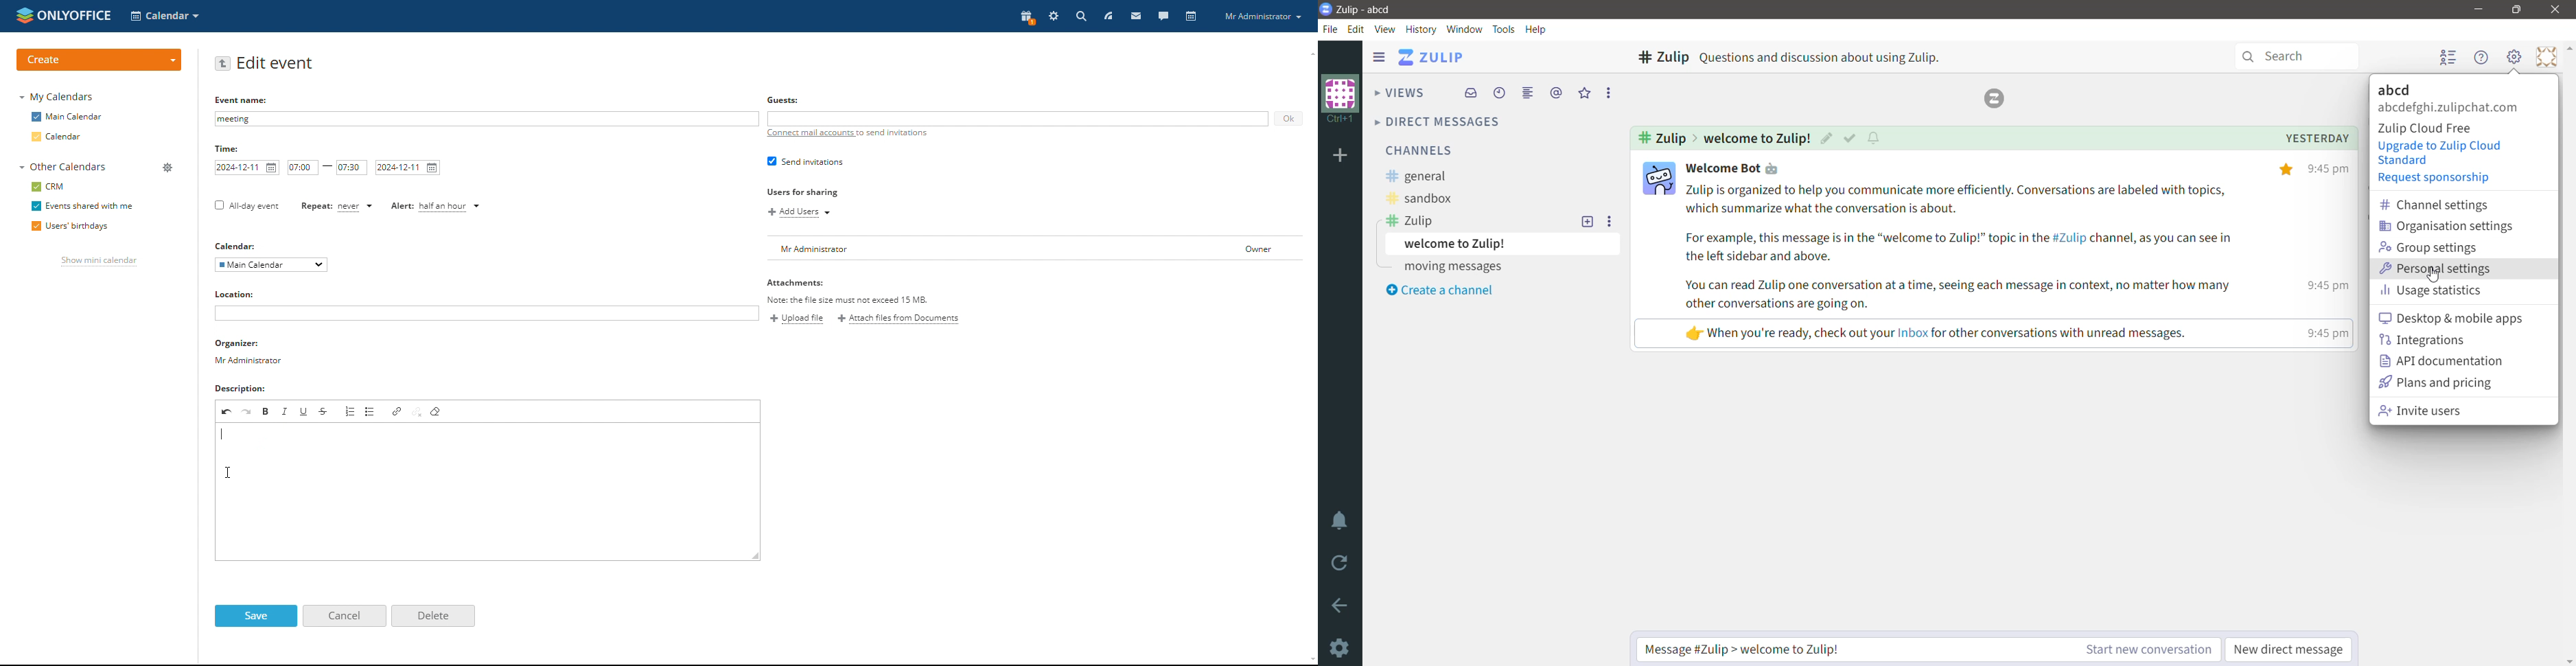  What do you see at coordinates (1326, 10) in the screenshot?
I see `Application Logo` at bounding box center [1326, 10].